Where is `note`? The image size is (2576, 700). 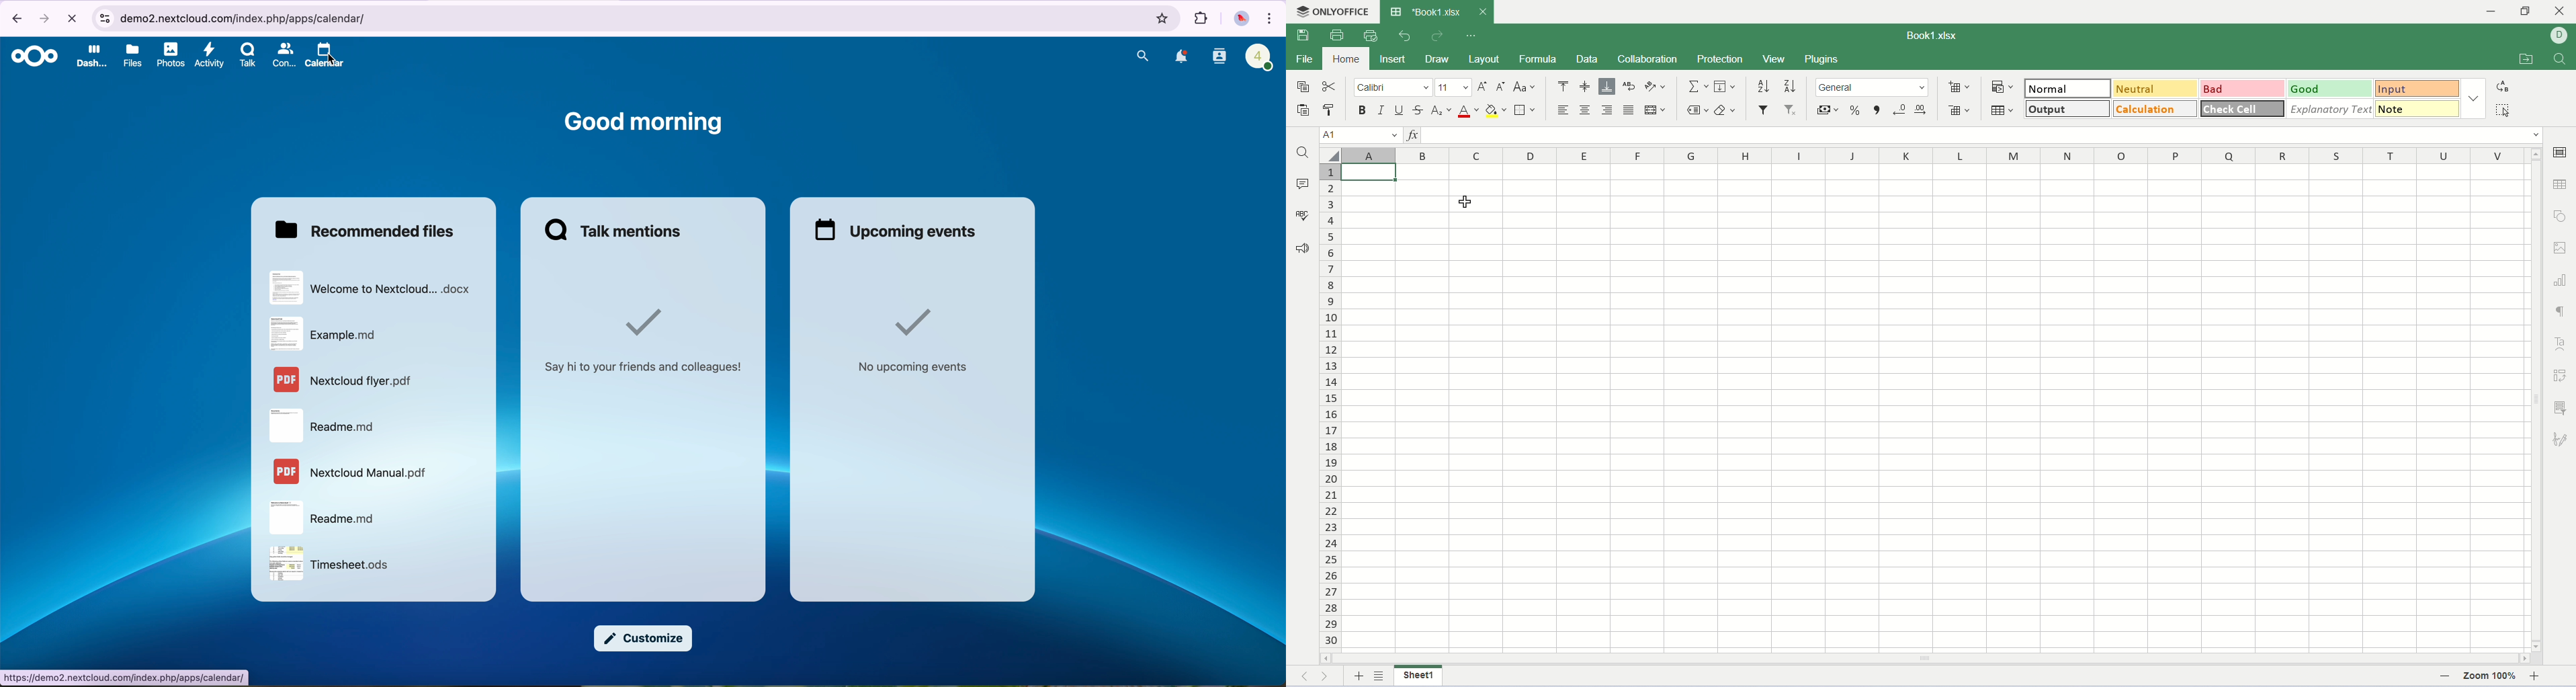
note is located at coordinates (2418, 109).